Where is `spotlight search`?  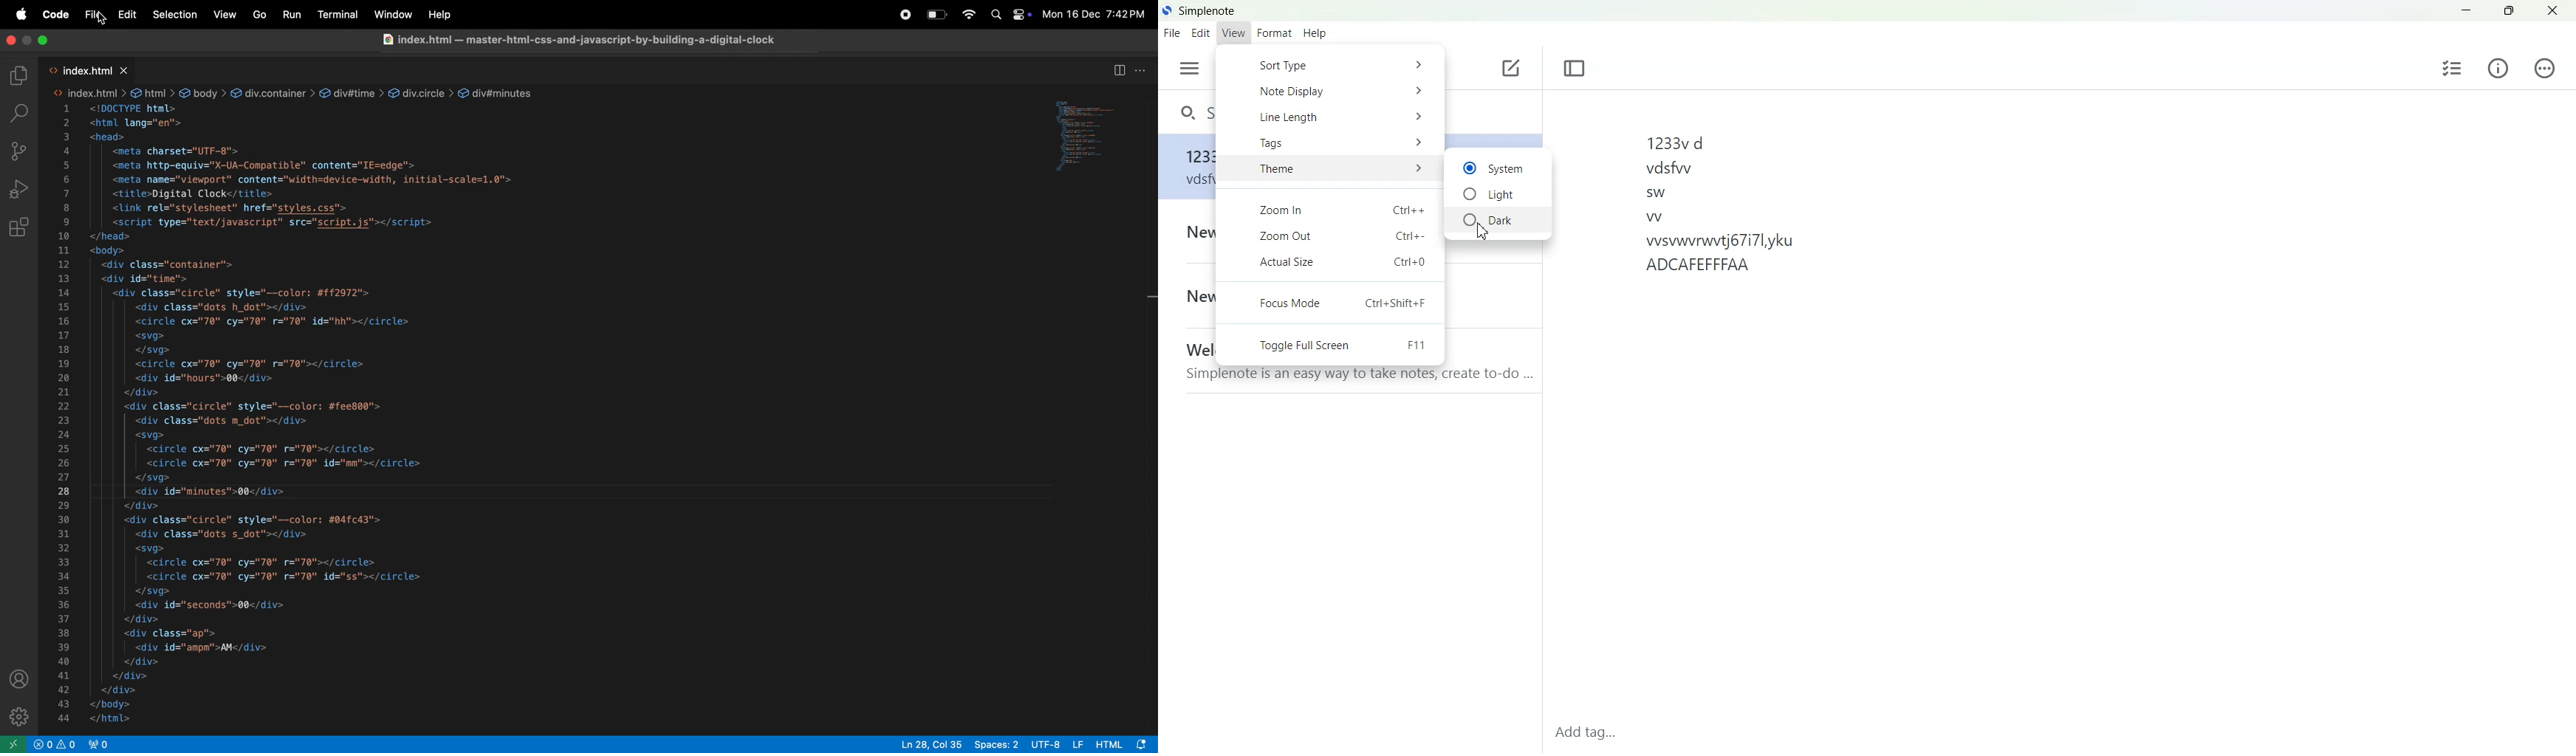 spotlight search is located at coordinates (996, 16).